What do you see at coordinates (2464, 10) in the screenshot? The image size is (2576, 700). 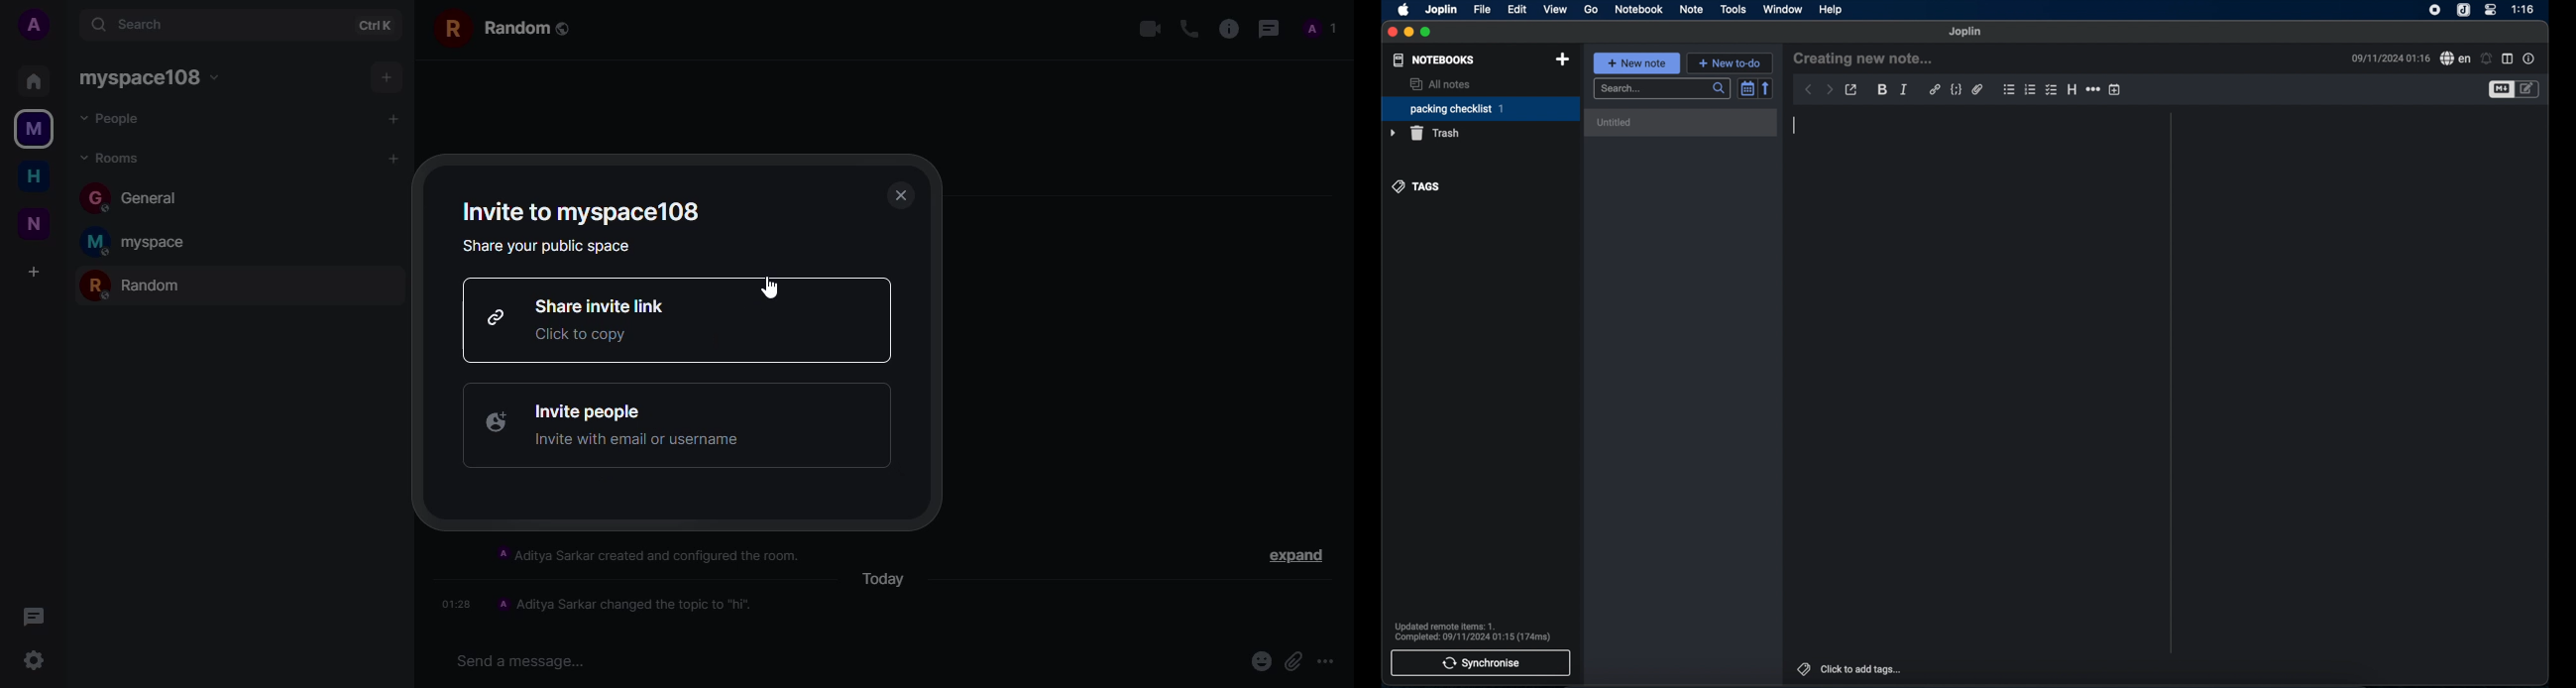 I see `joplin icone` at bounding box center [2464, 10].